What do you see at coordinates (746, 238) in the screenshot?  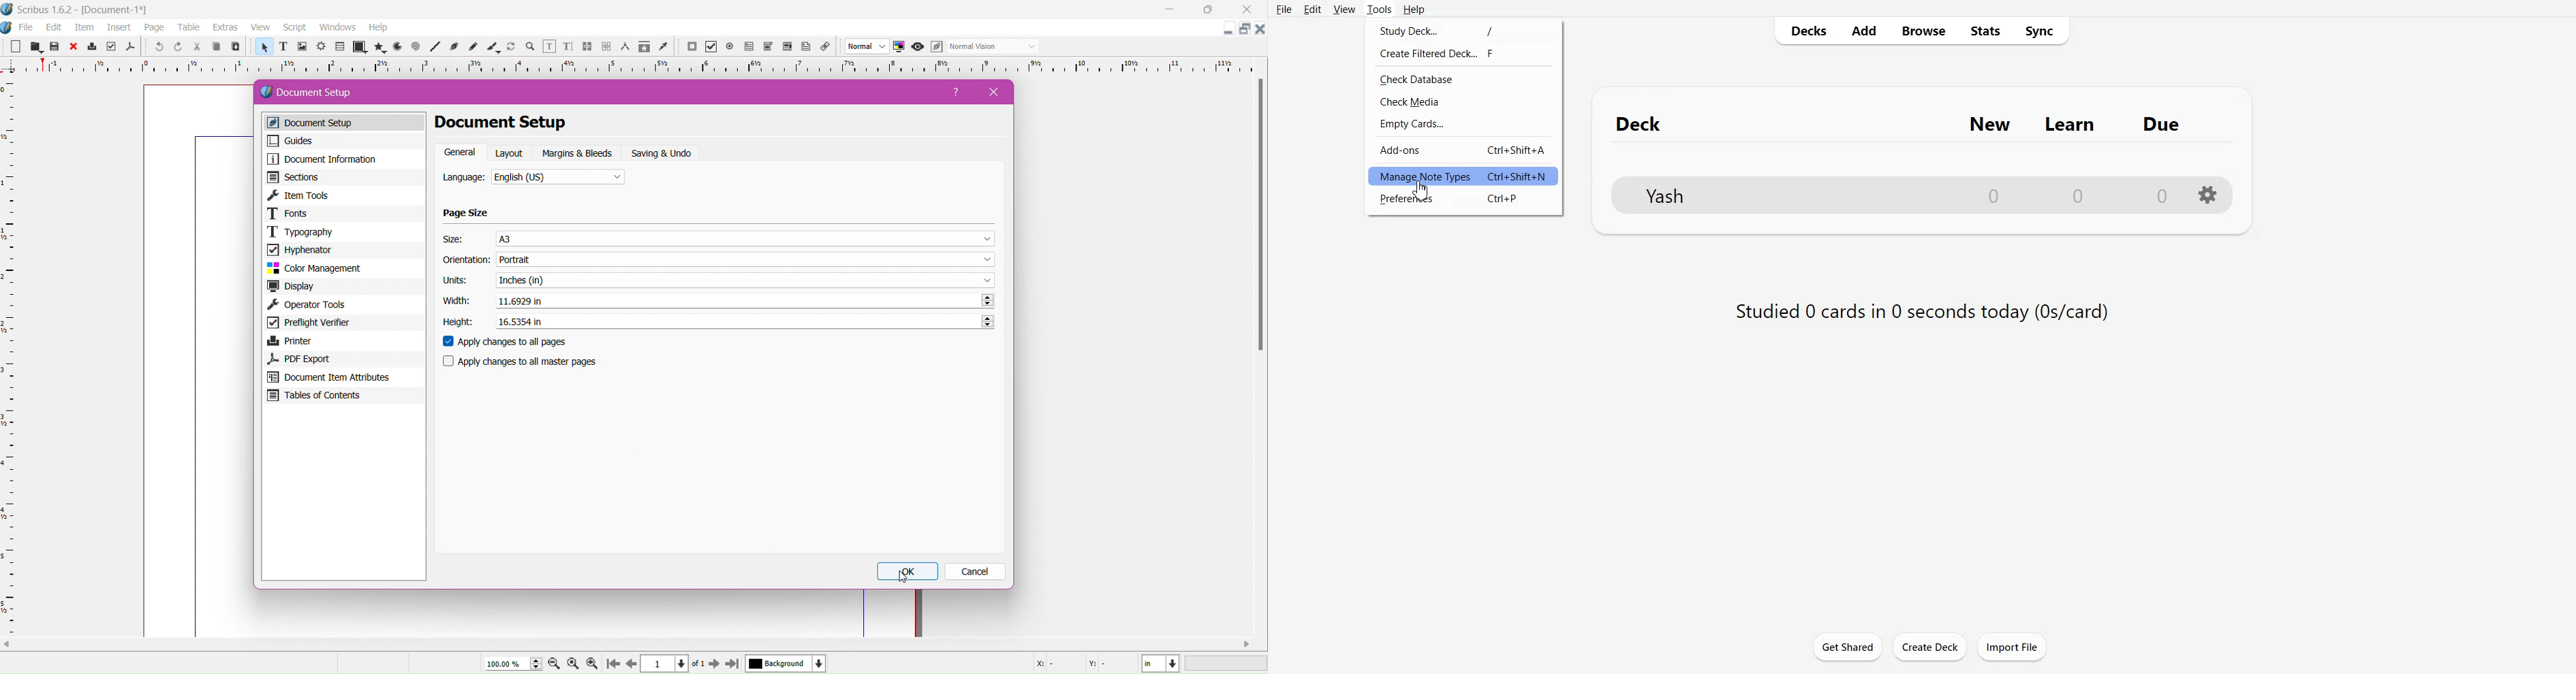 I see `Select the size` at bounding box center [746, 238].